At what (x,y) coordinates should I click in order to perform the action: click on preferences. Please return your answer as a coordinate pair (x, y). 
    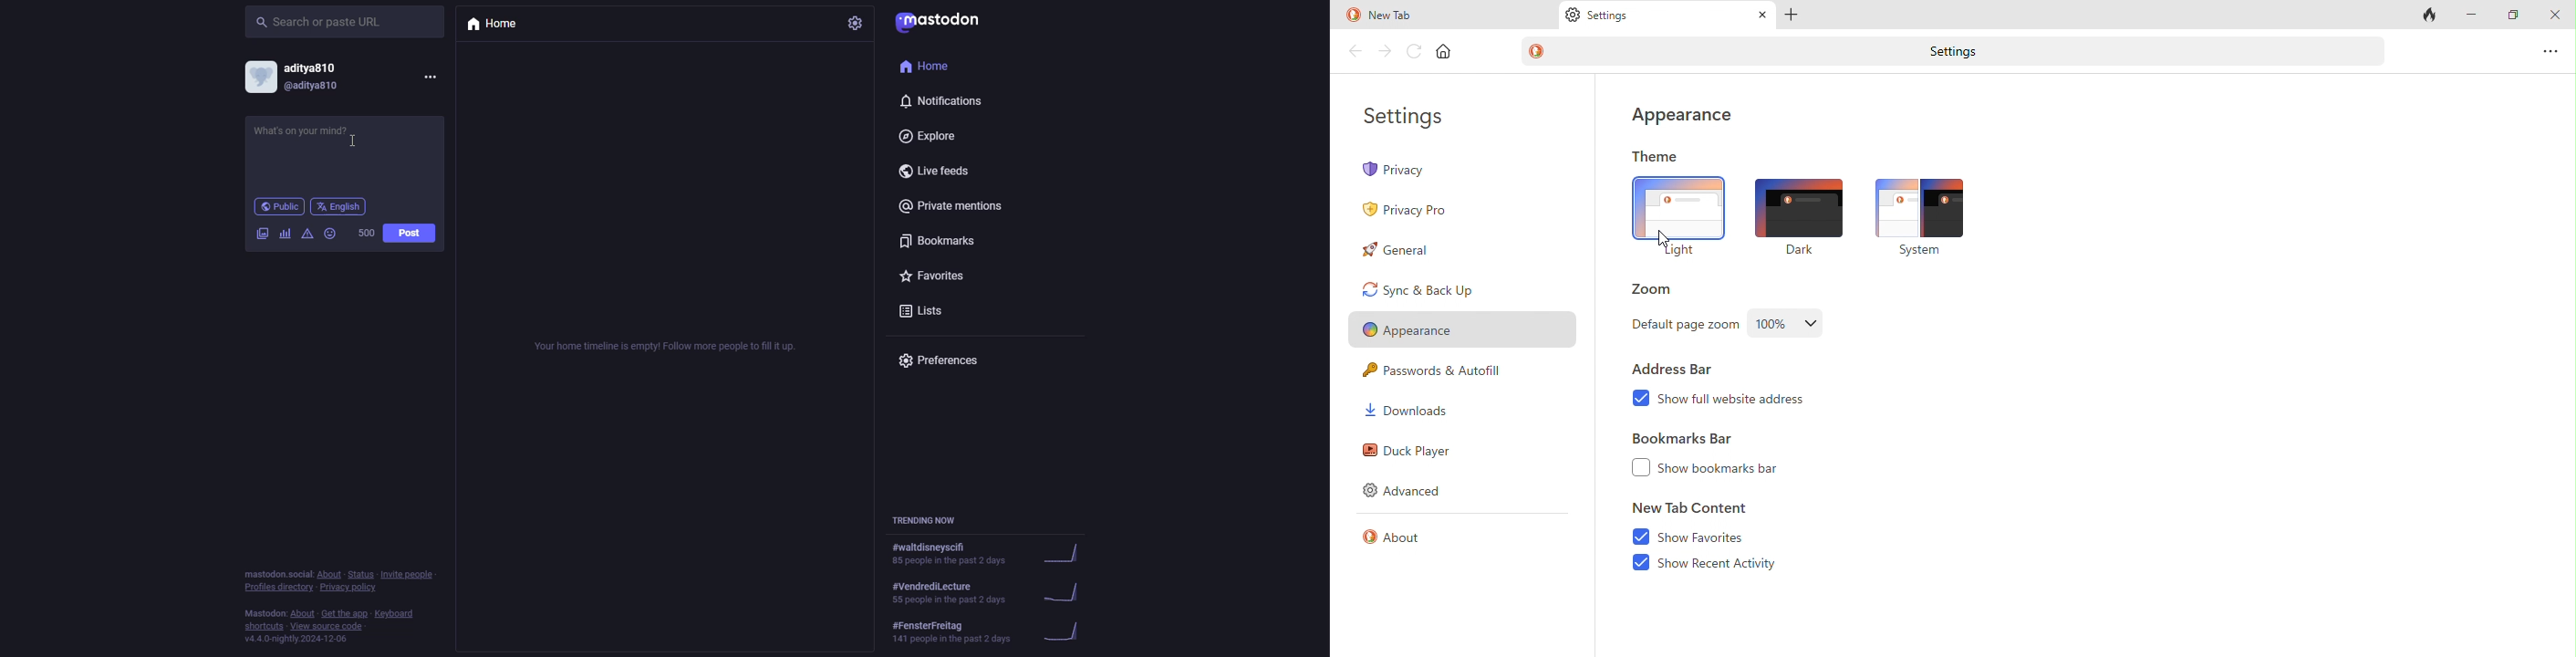
    Looking at the image, I should click on (943, 362).